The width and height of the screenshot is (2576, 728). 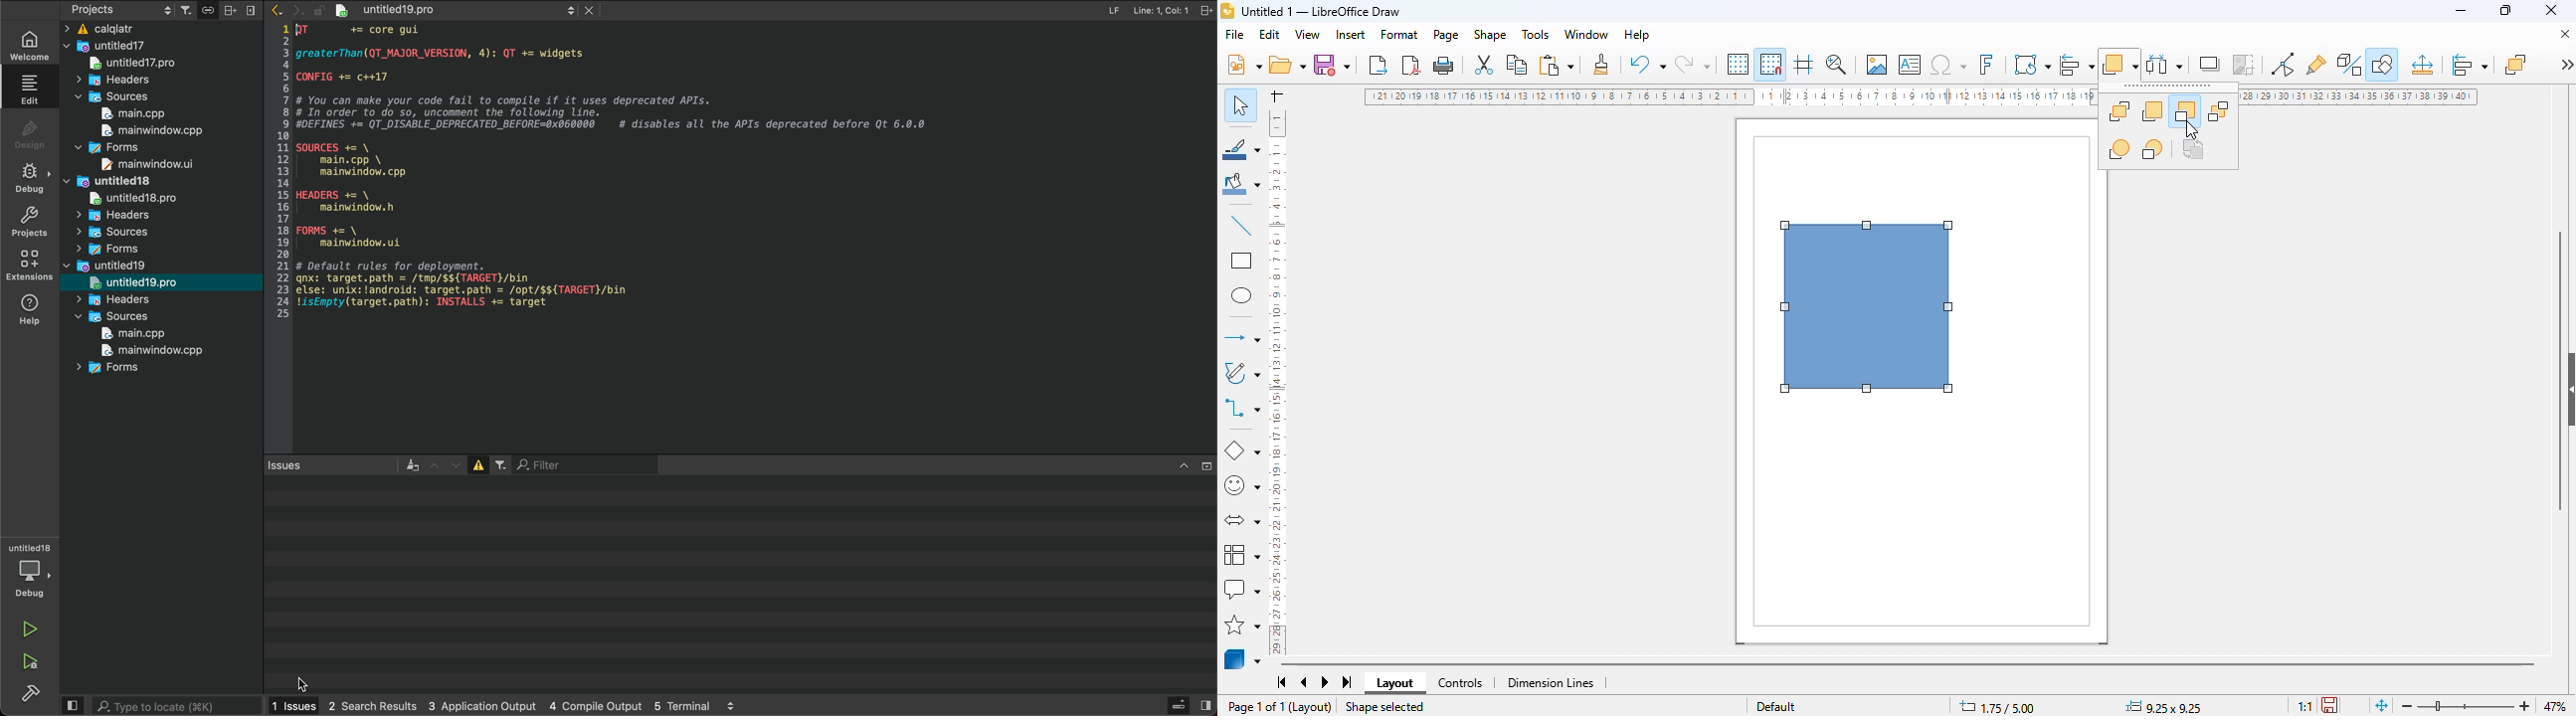 I want to click on mainwindow.cpp, so click(x=162, y=351).